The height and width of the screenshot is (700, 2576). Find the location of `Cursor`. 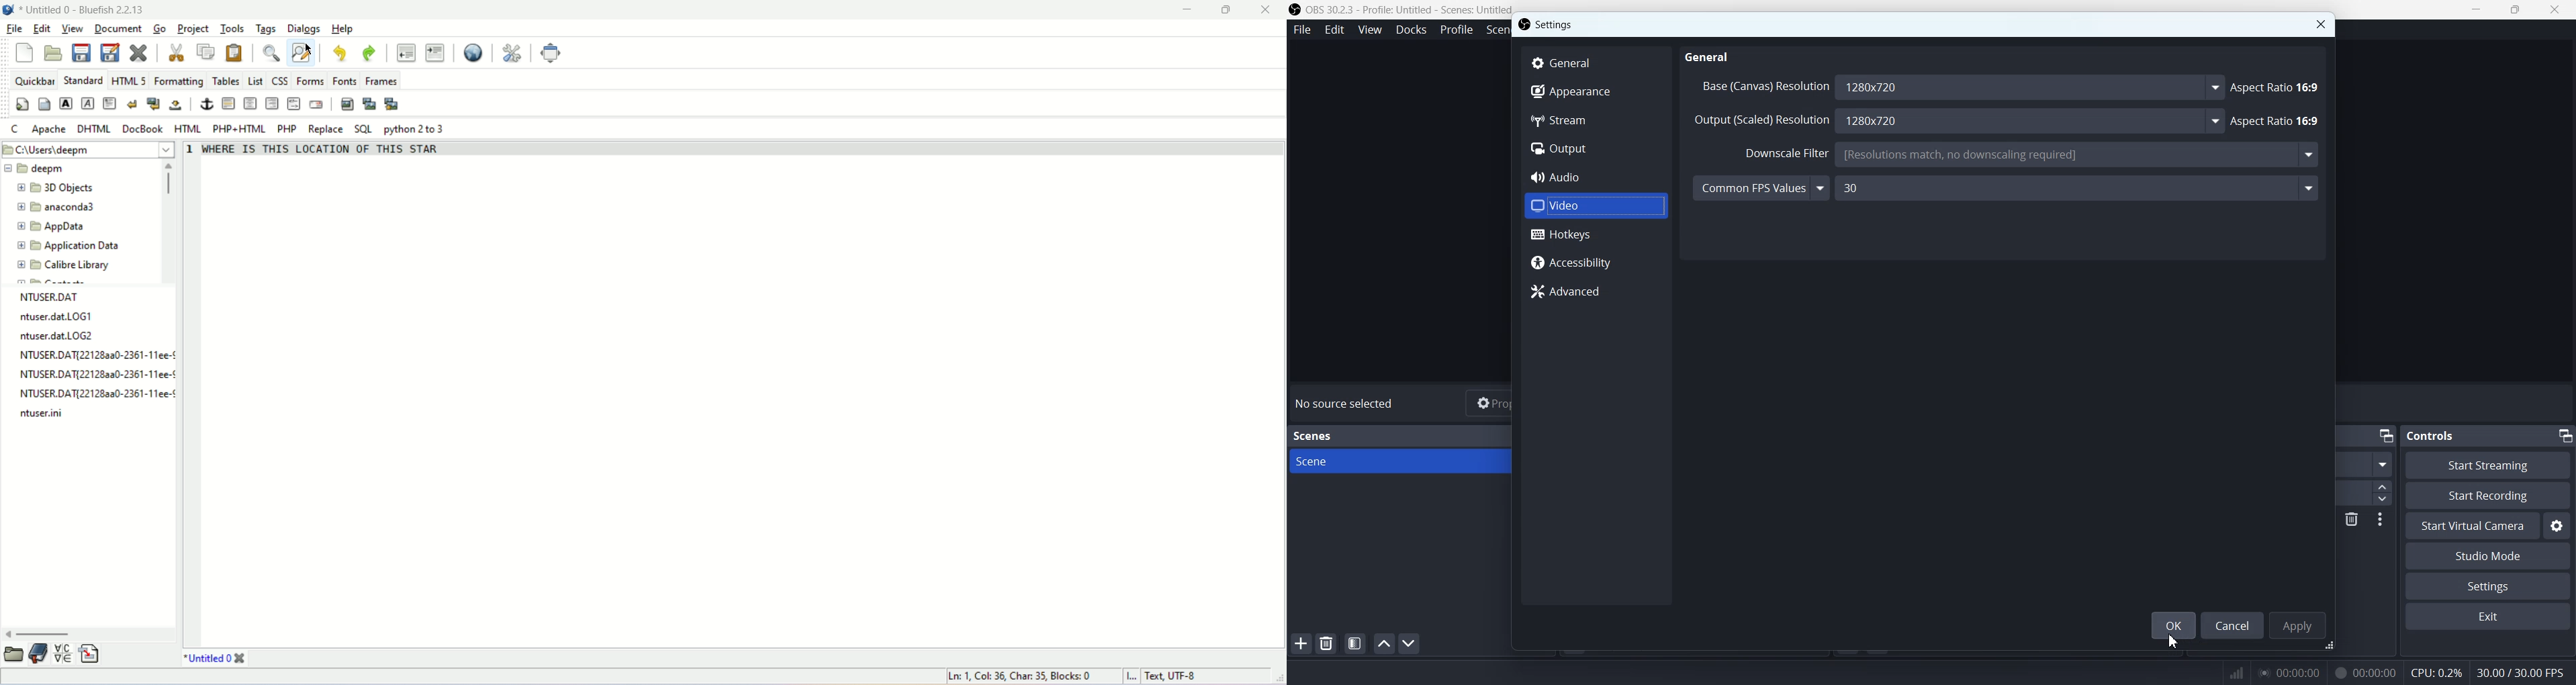

Cursor is located at coordinates (2174, 641).